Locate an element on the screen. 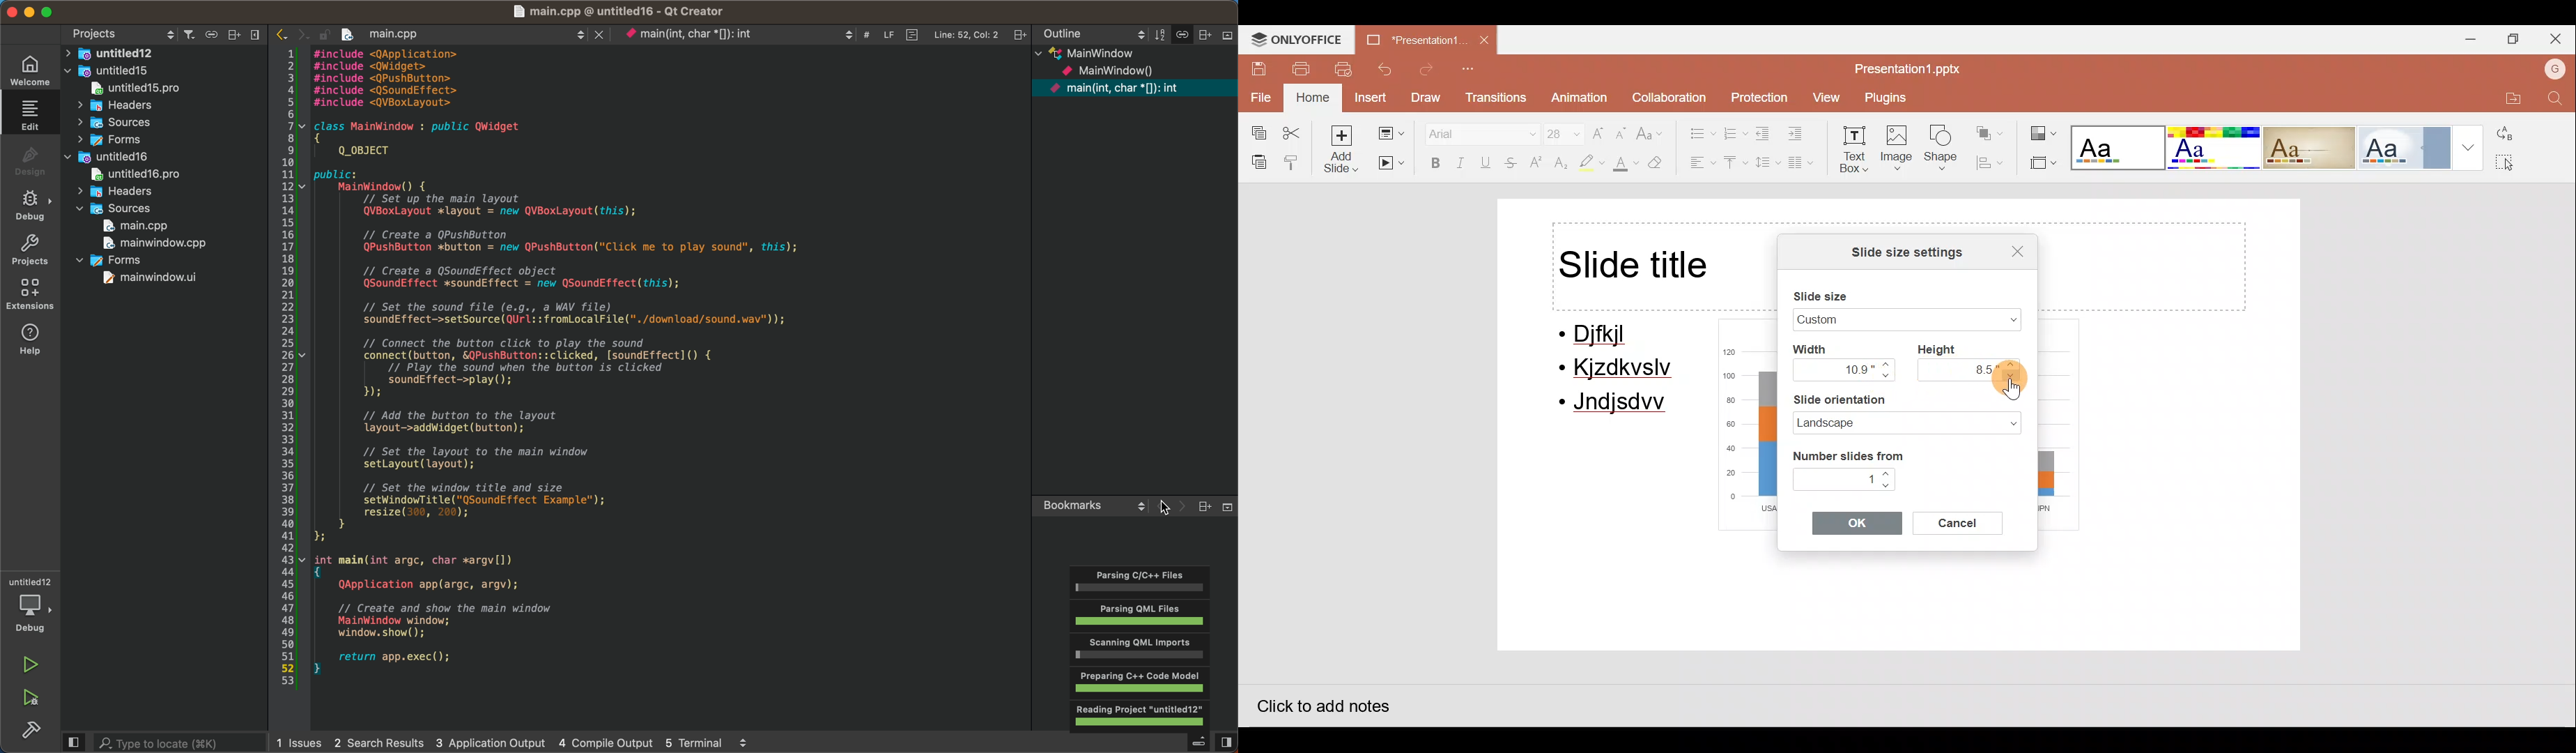 Image resolution: width=2576 pixels, height=756 pixels. Account name is located at coordinates (2552, 68).